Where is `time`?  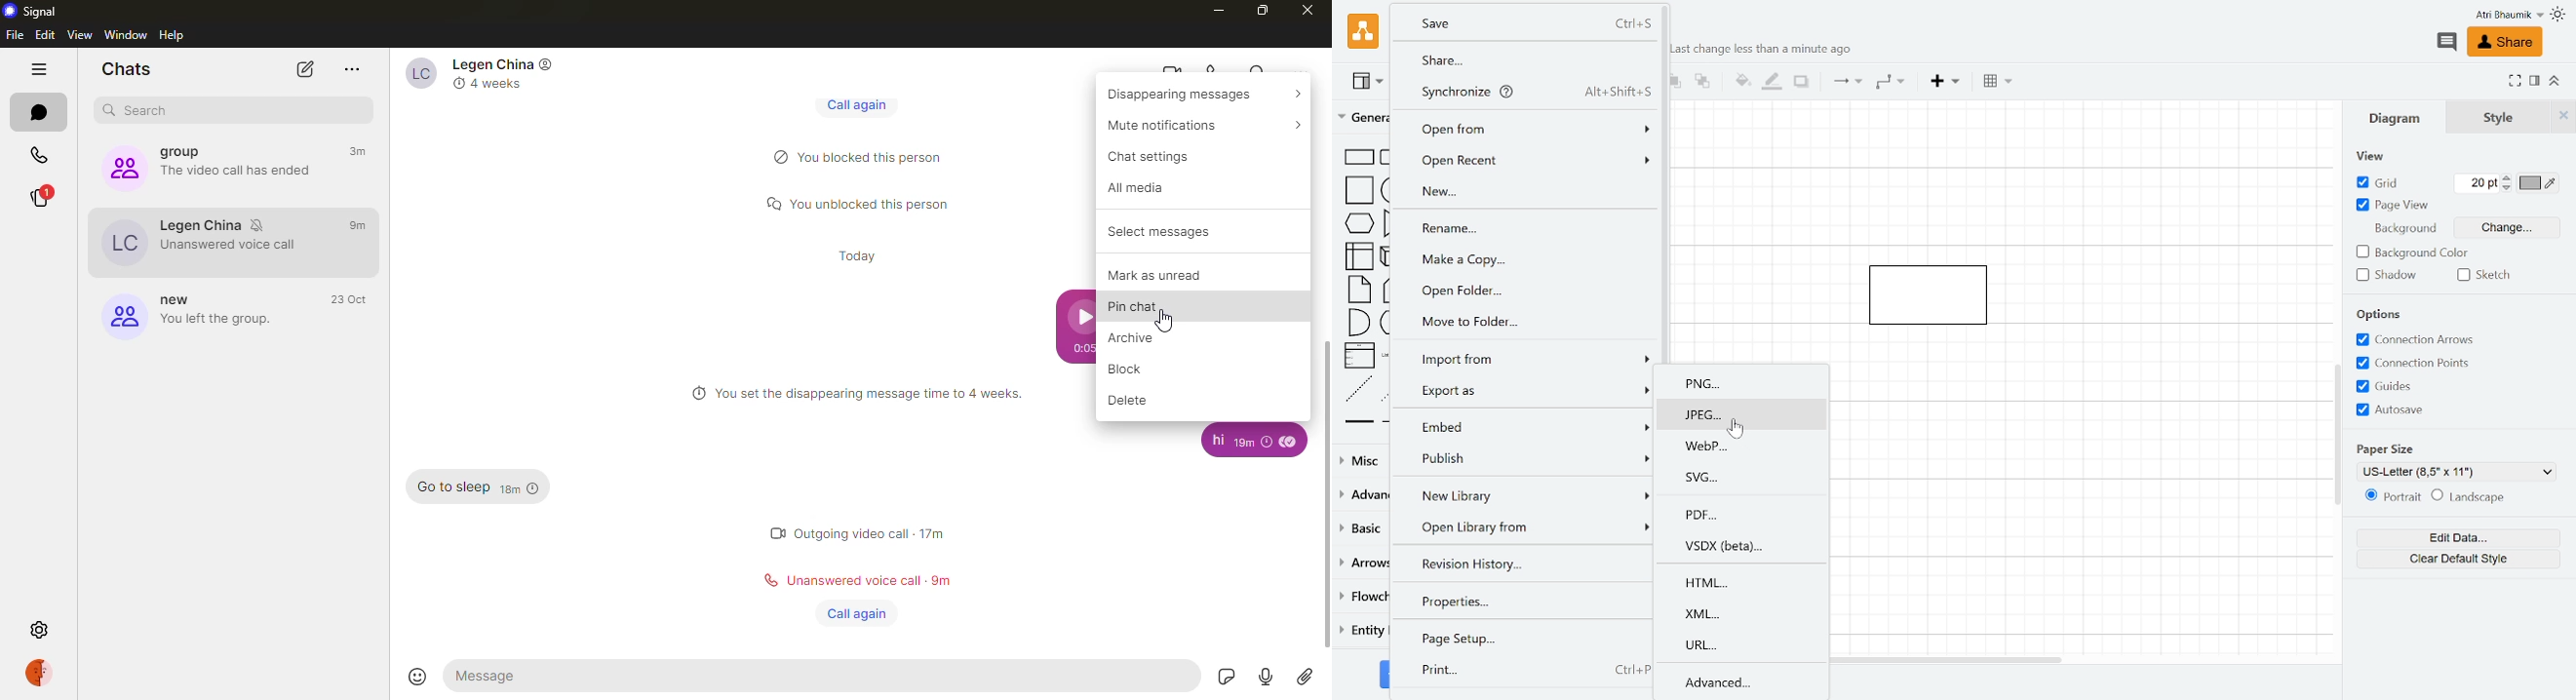
time is located at coordinates (942, 581).